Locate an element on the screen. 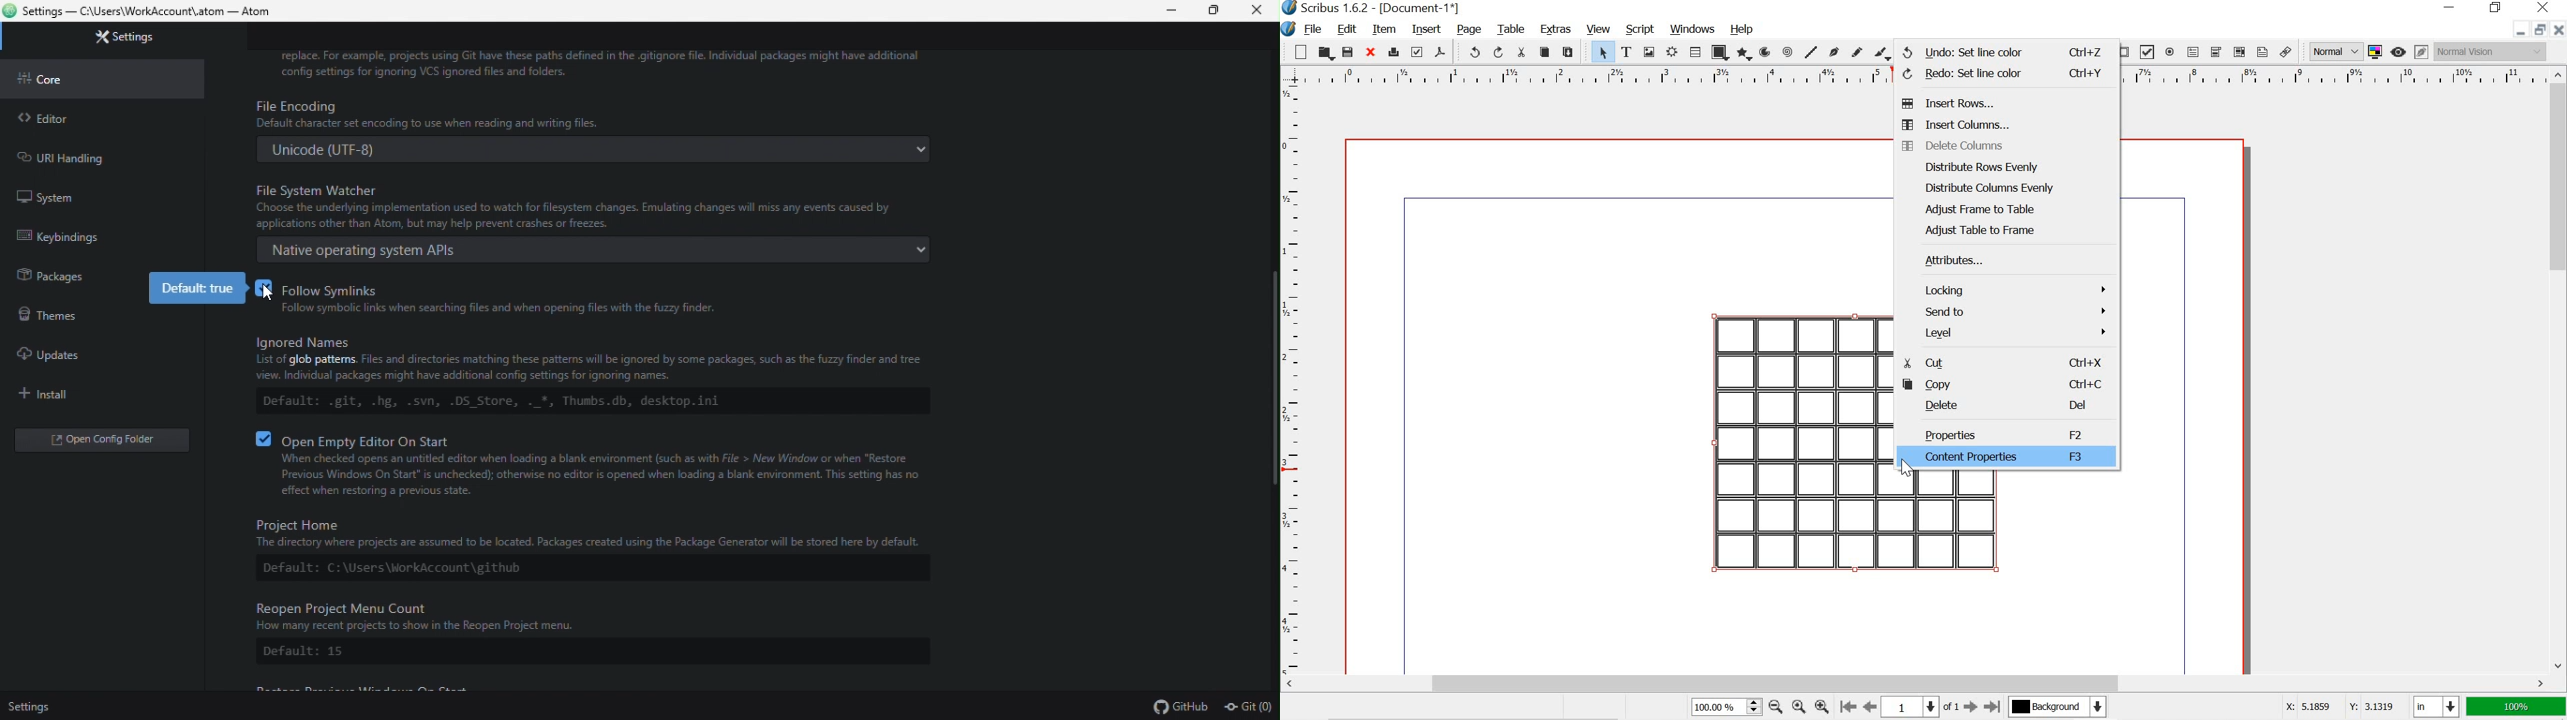 Image resolution: width=2576 pixels, height=728 pixels. paste is located at coordinates (1572, 54).